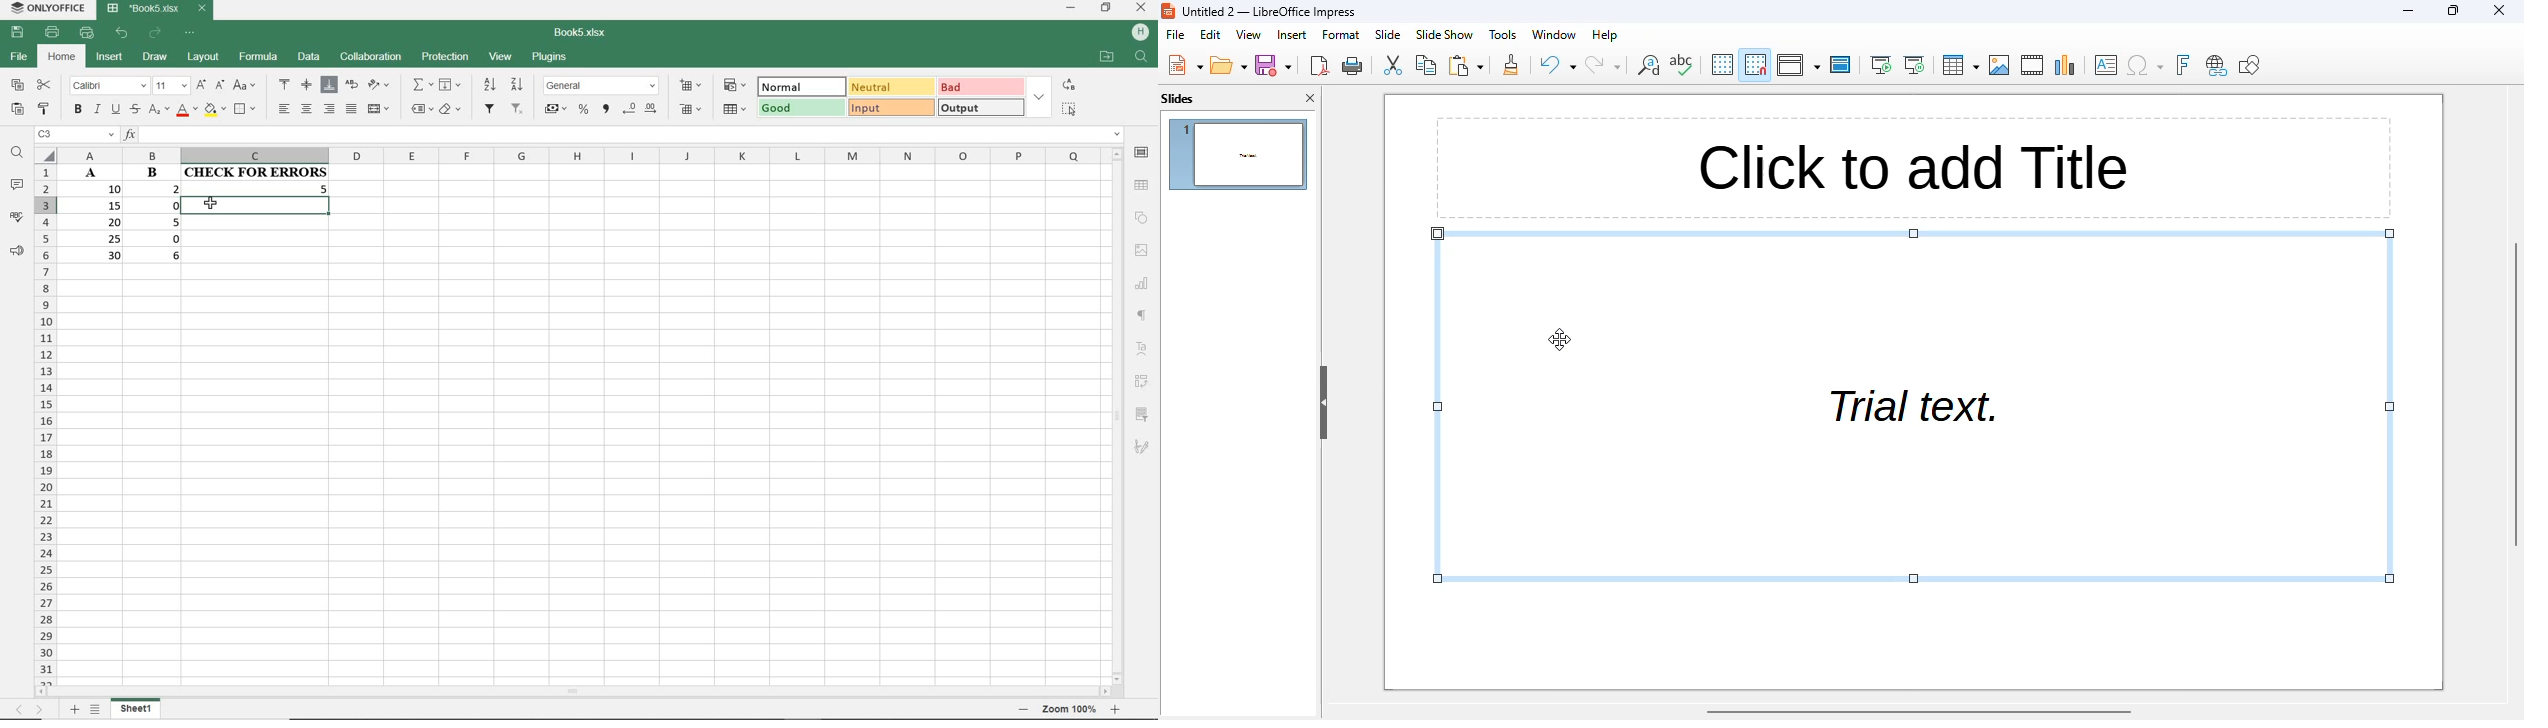  Describe the element at coordinates (74, 709) in the screenshot. I see `` at that location.